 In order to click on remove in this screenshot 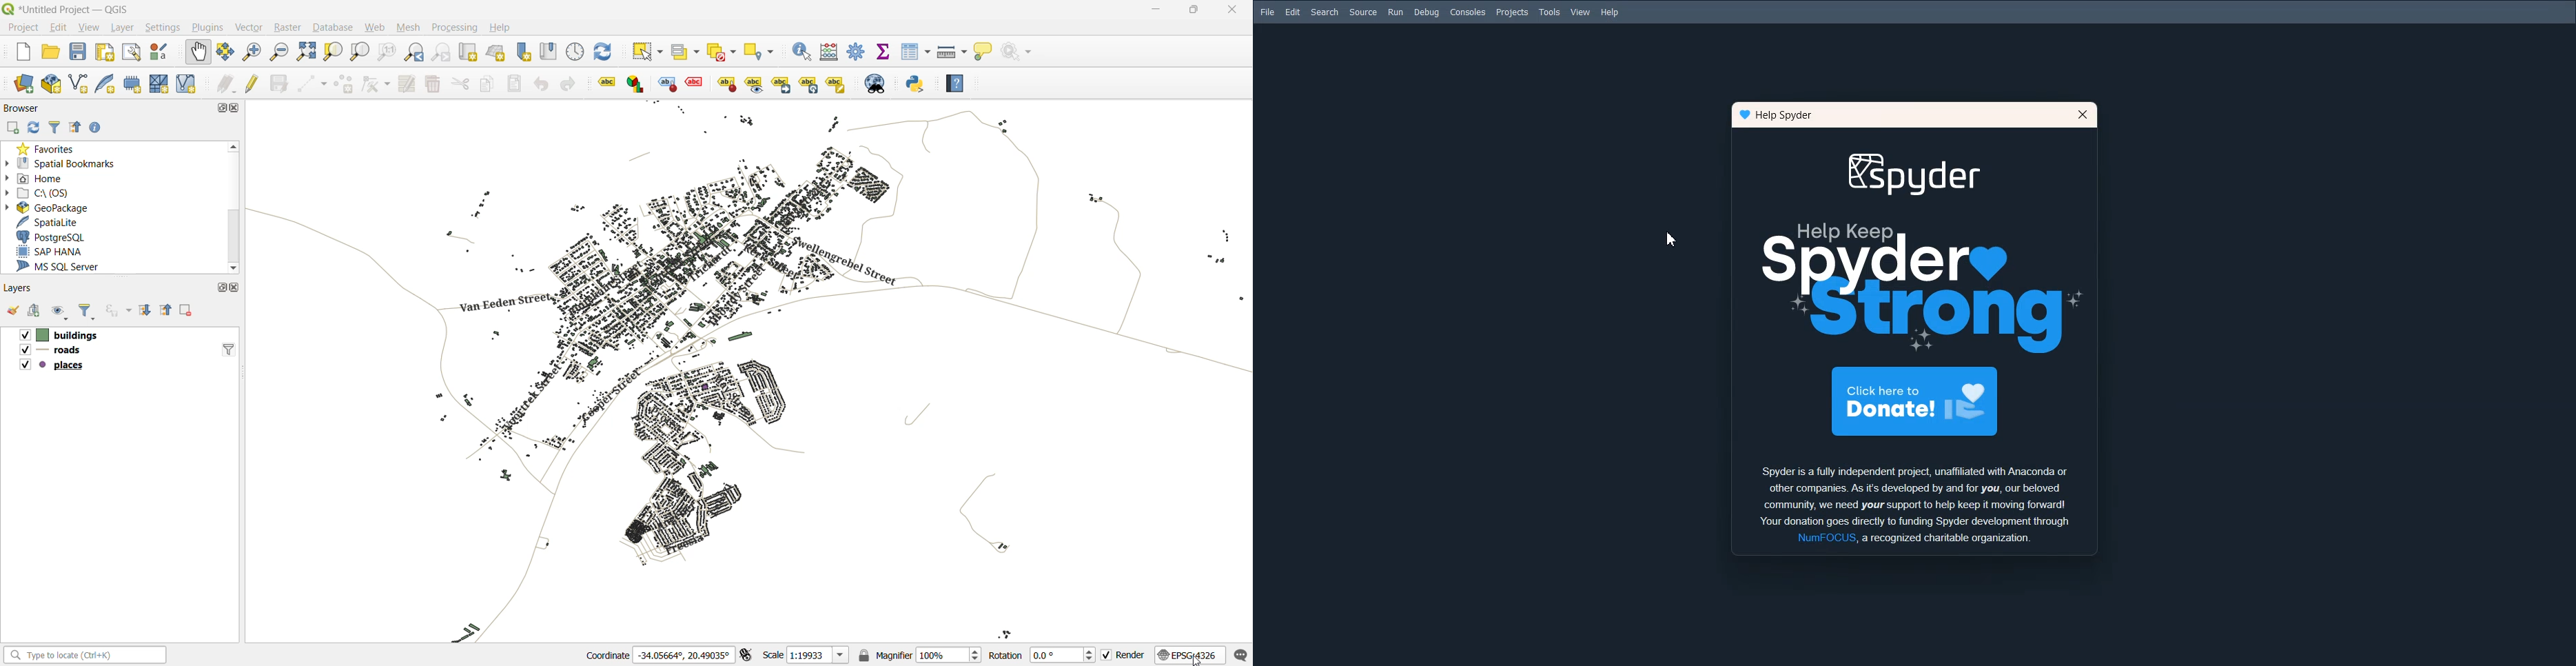, I will do `click(187, 311)`.